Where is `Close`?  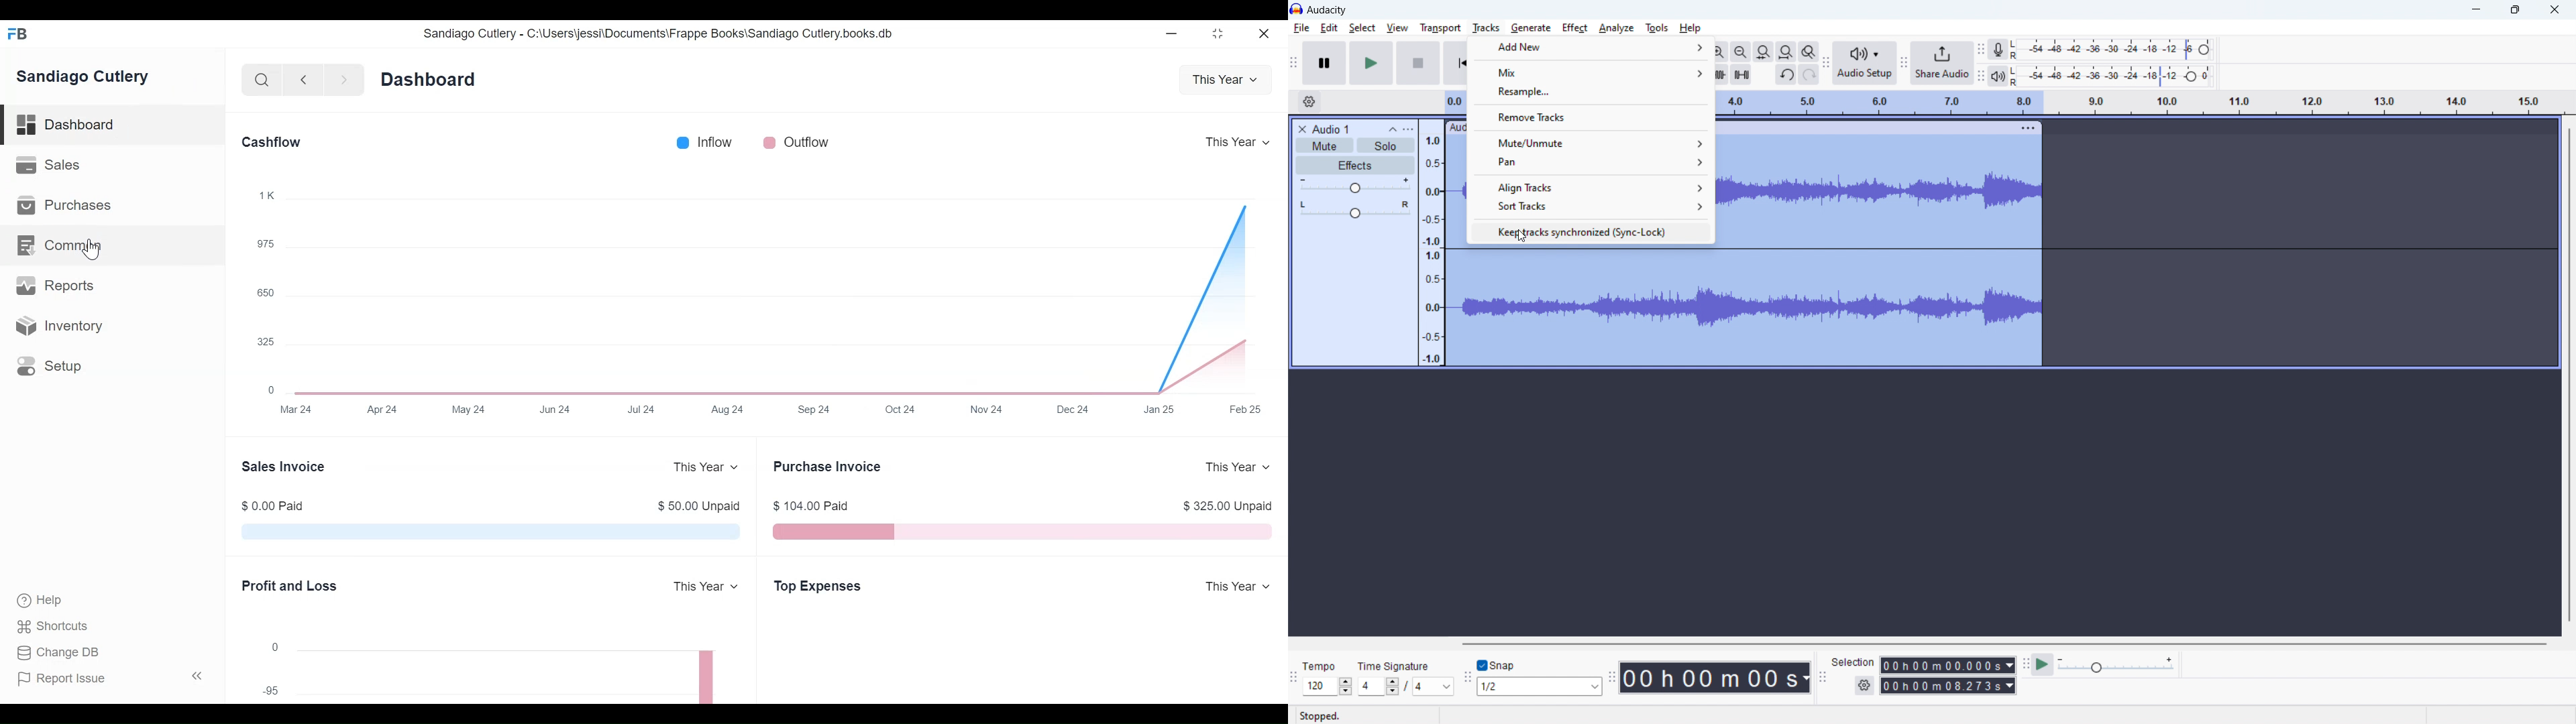 Close is located at coordinates (1263, 34).